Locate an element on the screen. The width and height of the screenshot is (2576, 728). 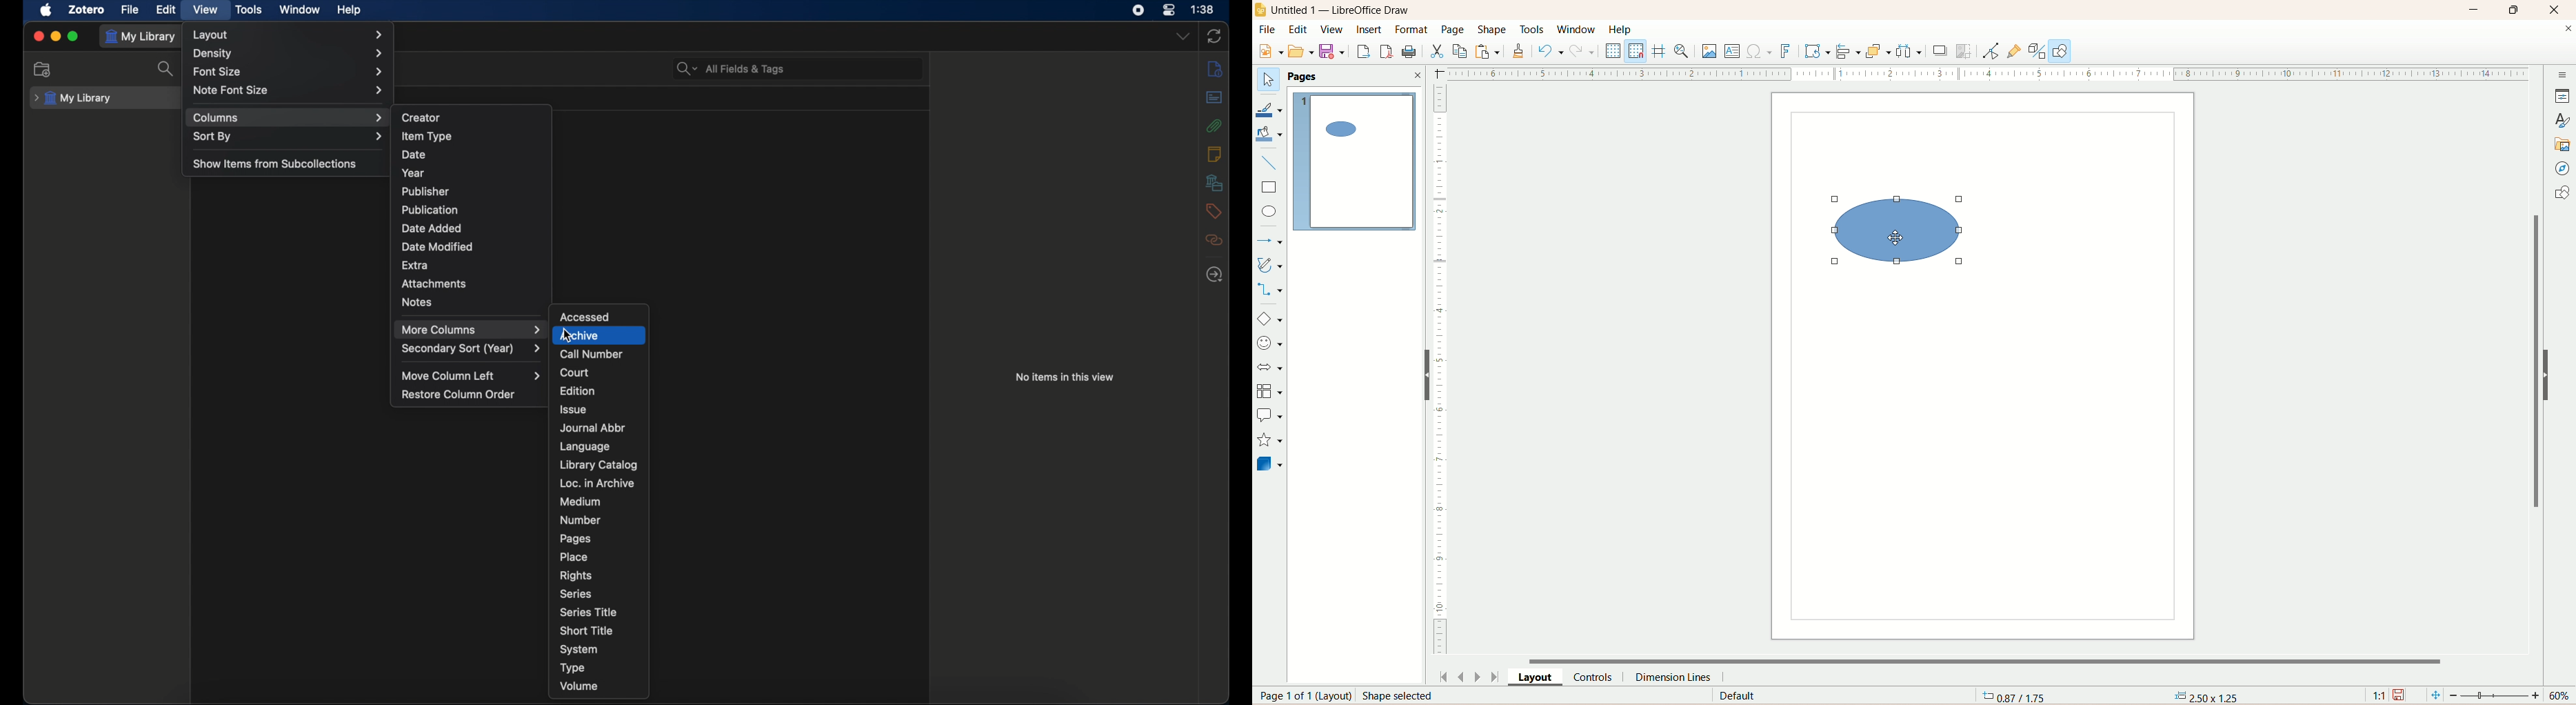
maximize is located at coordinates (74, 37).